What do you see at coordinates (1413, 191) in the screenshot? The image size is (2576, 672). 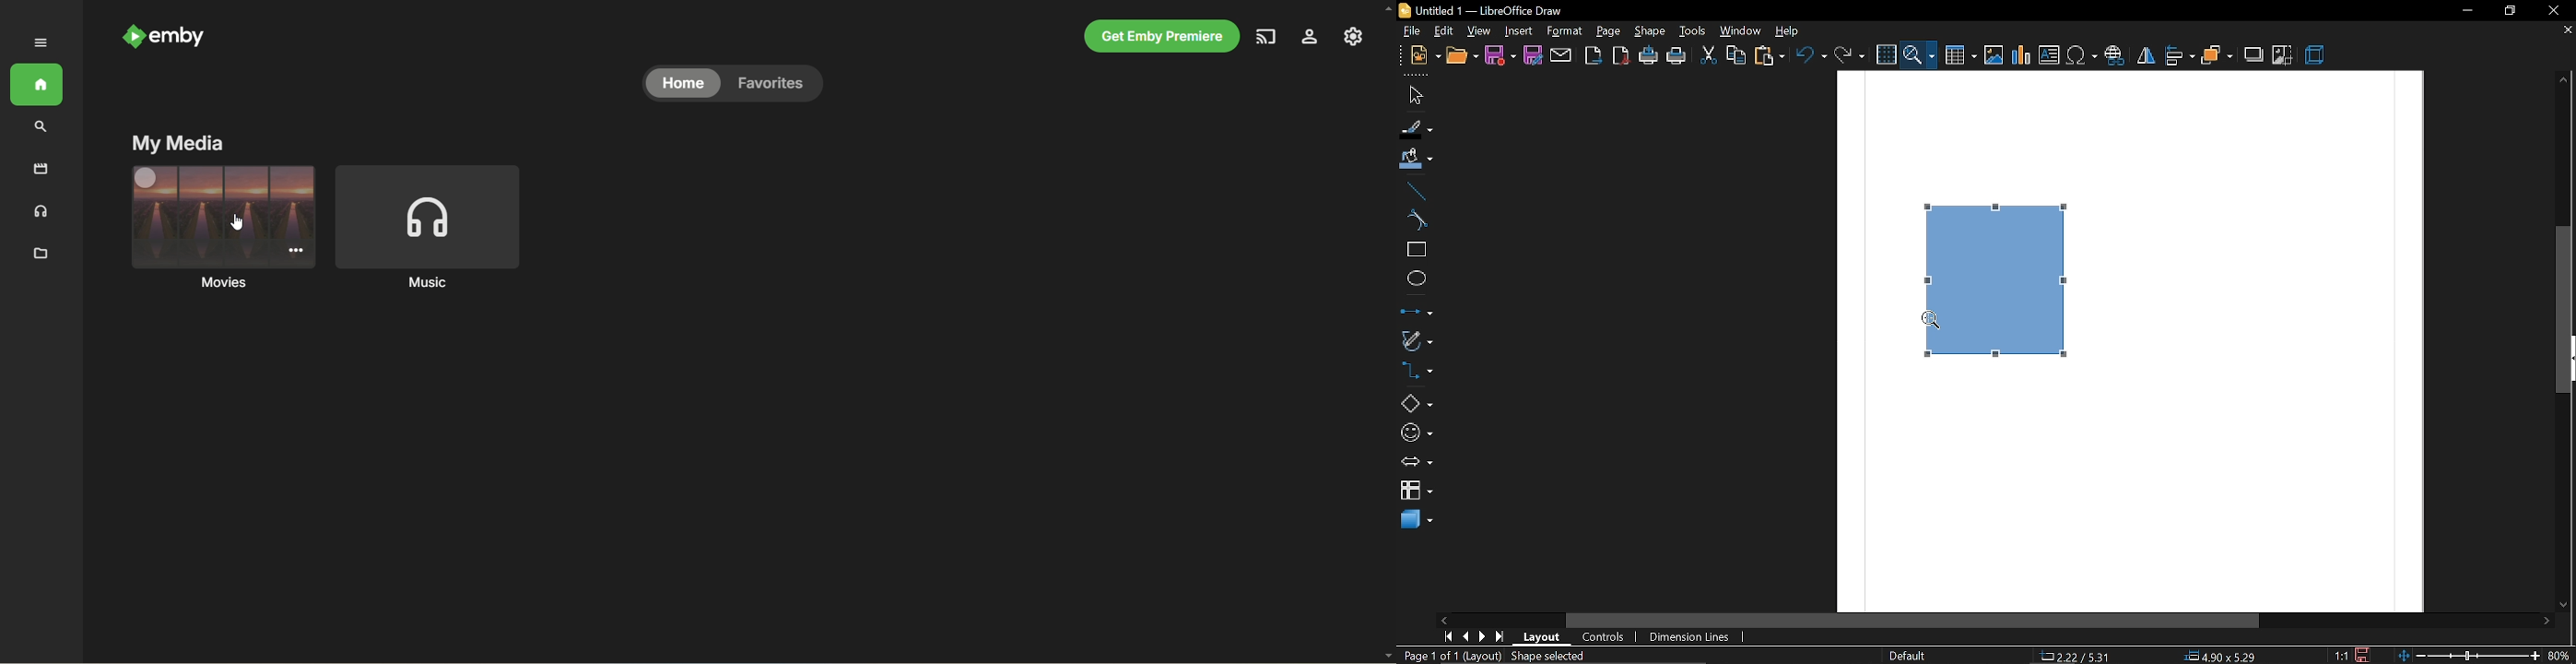 I see `line` at bounding box center [1413, 191].